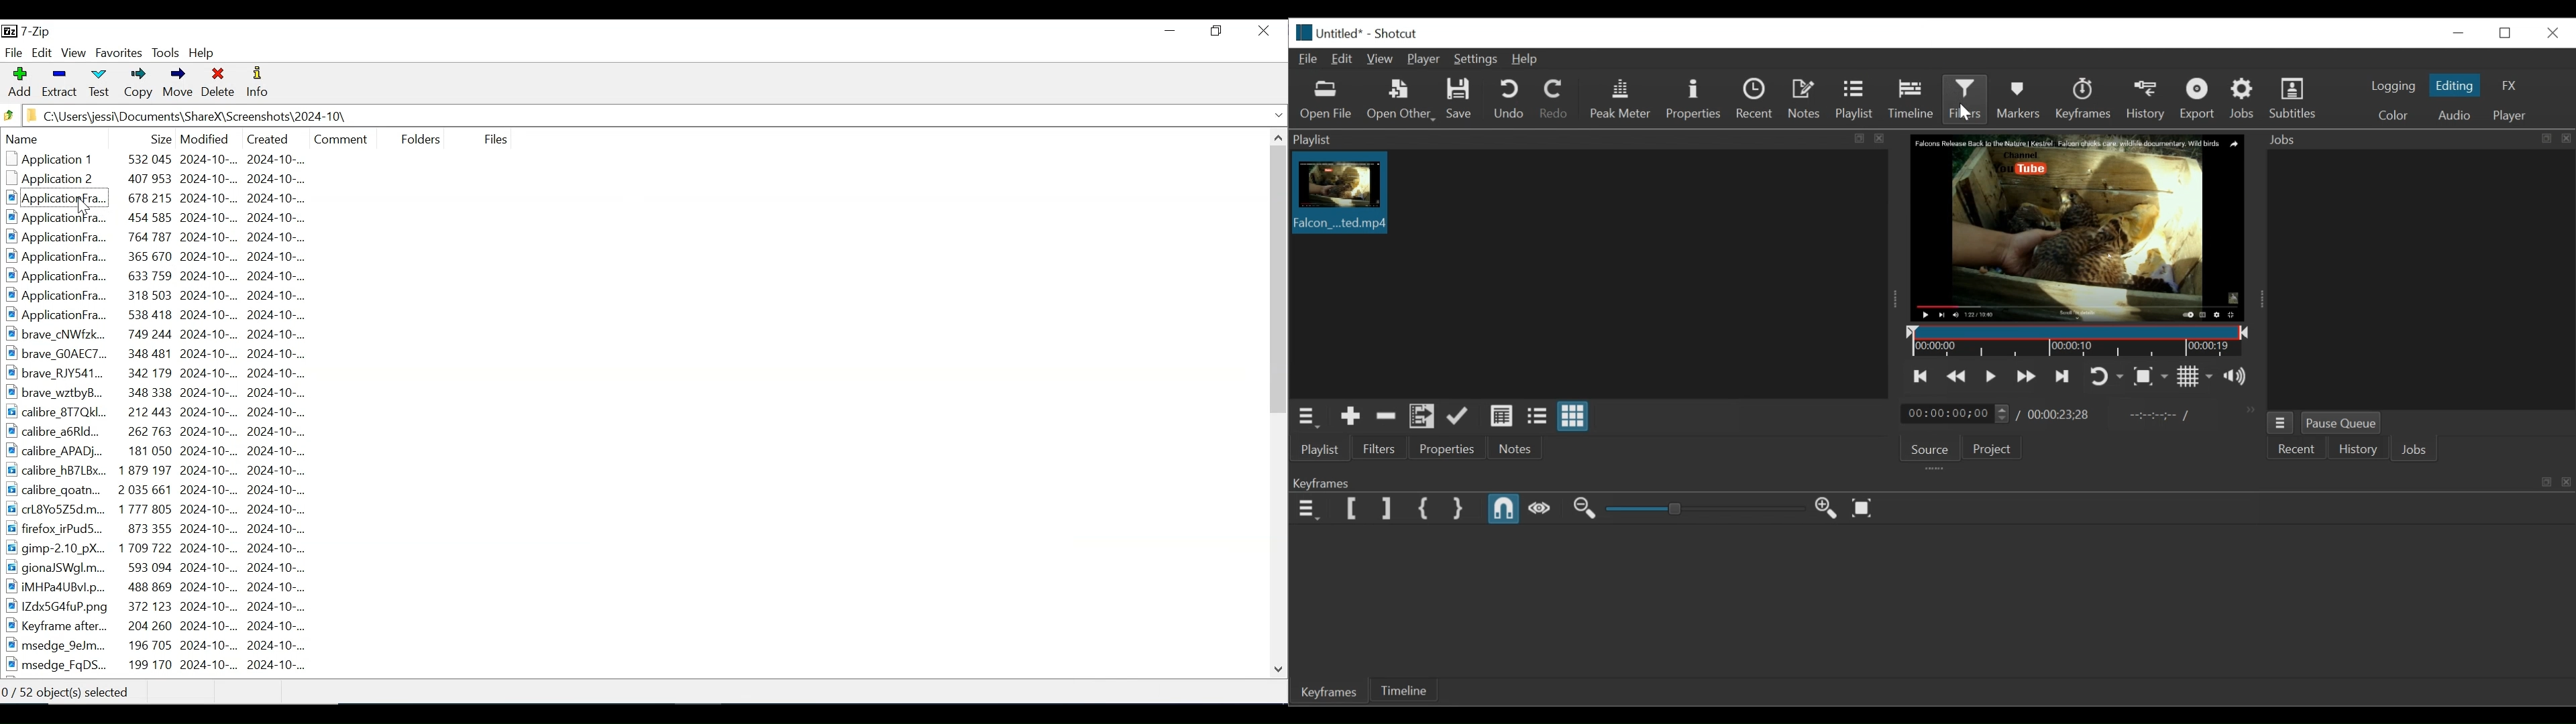 The width and height of the screenshot is (2576, 728). I want to click on Add file to the playlist, so click(1421, 416).